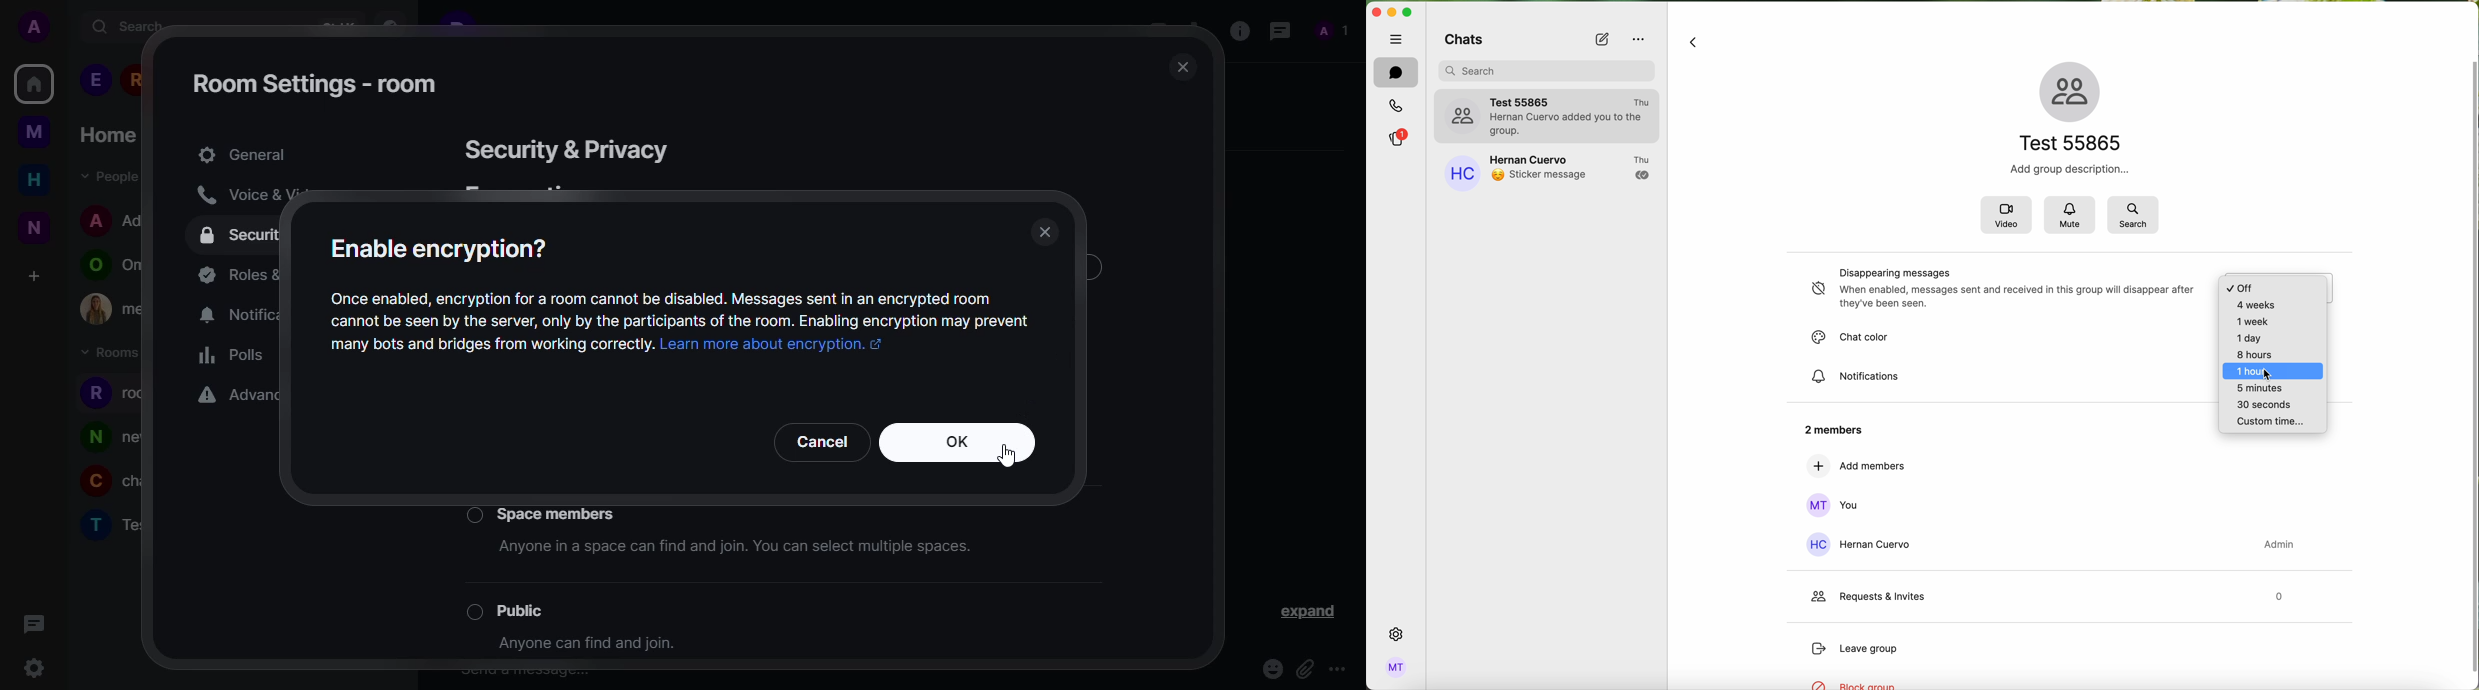 The width and height of the screenshot is (2492, 700). I want to click on emoji, so click(1271, 669).